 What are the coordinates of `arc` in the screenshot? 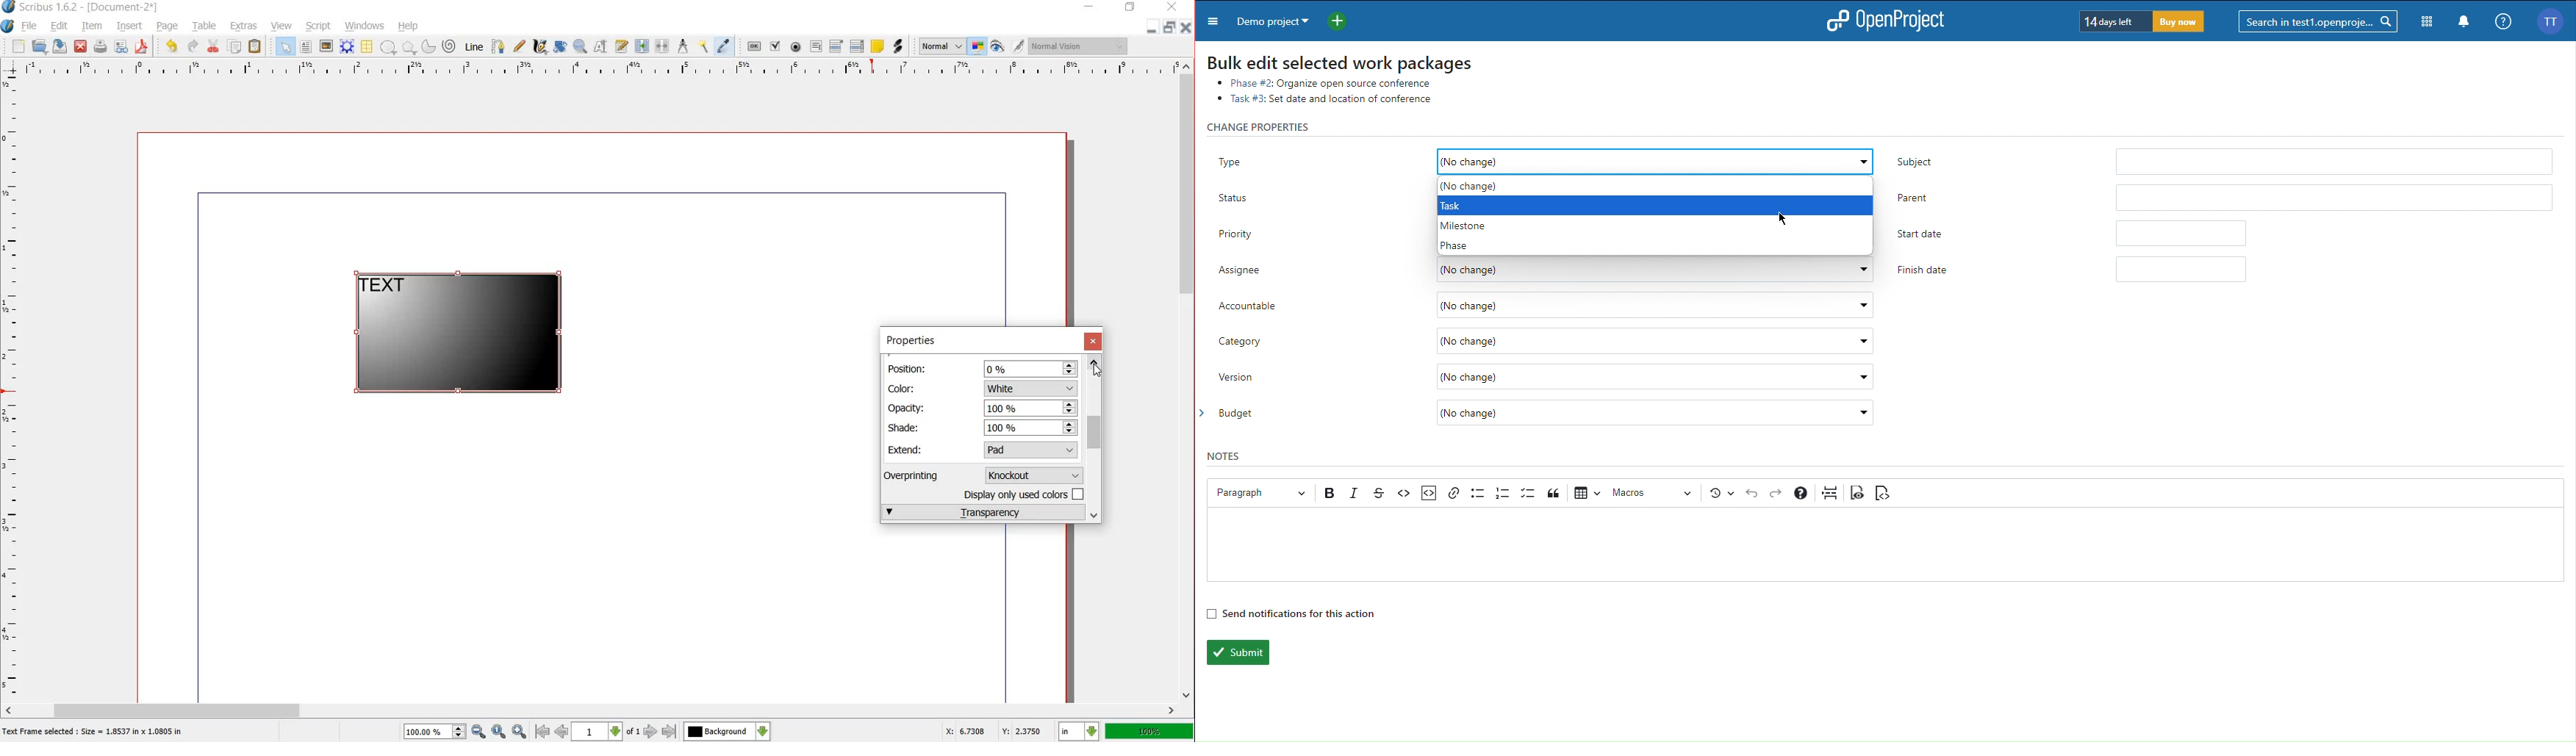 It's located at (427, 45).